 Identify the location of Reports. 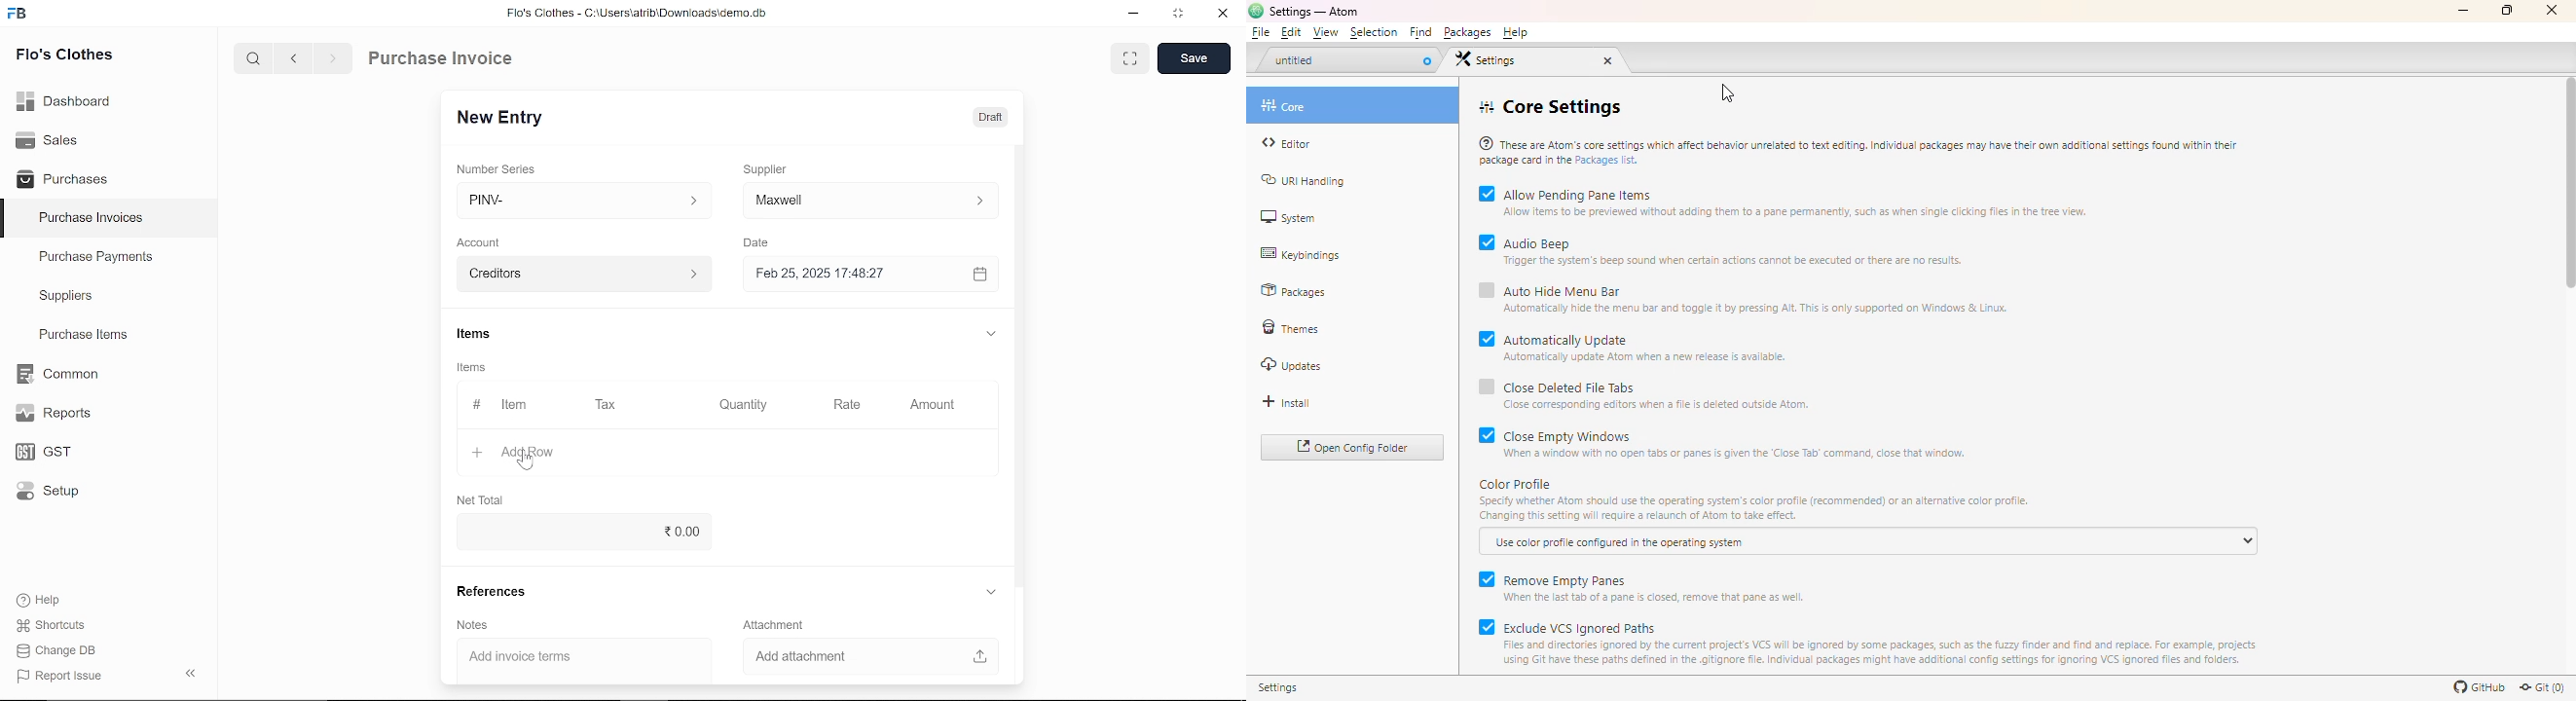
(53, 414).